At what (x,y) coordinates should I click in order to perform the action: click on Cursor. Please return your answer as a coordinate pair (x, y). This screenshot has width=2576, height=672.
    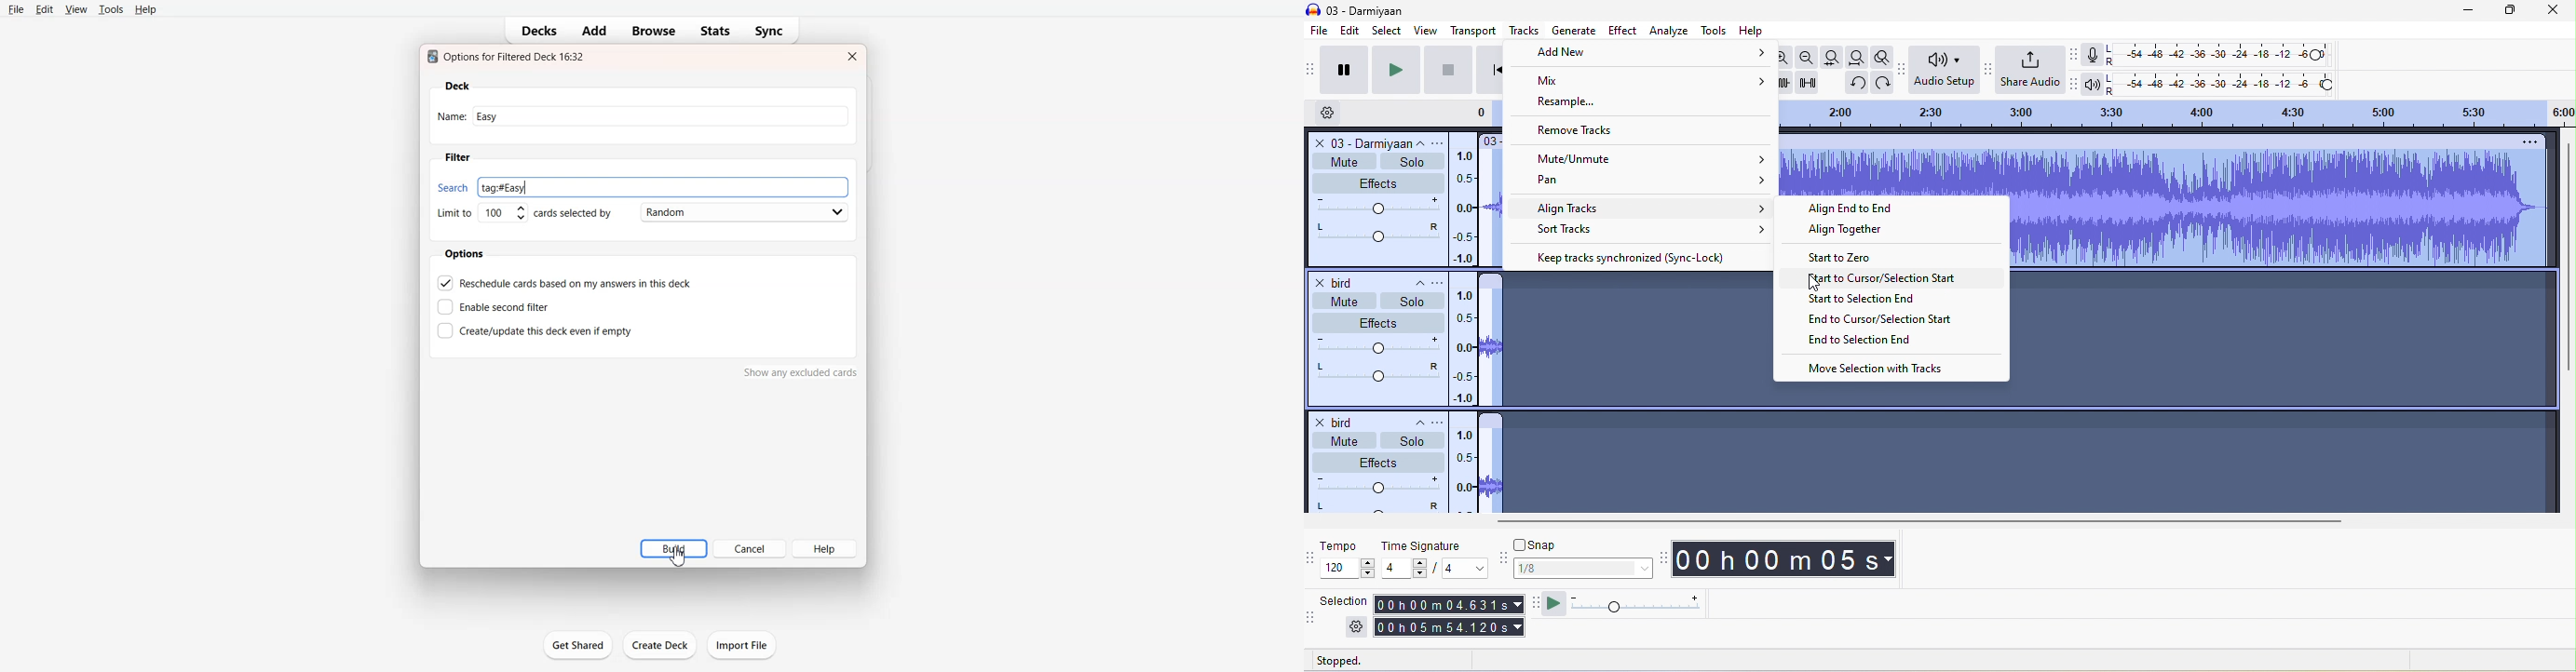
    Looking at the image, I should click on (679, 555).